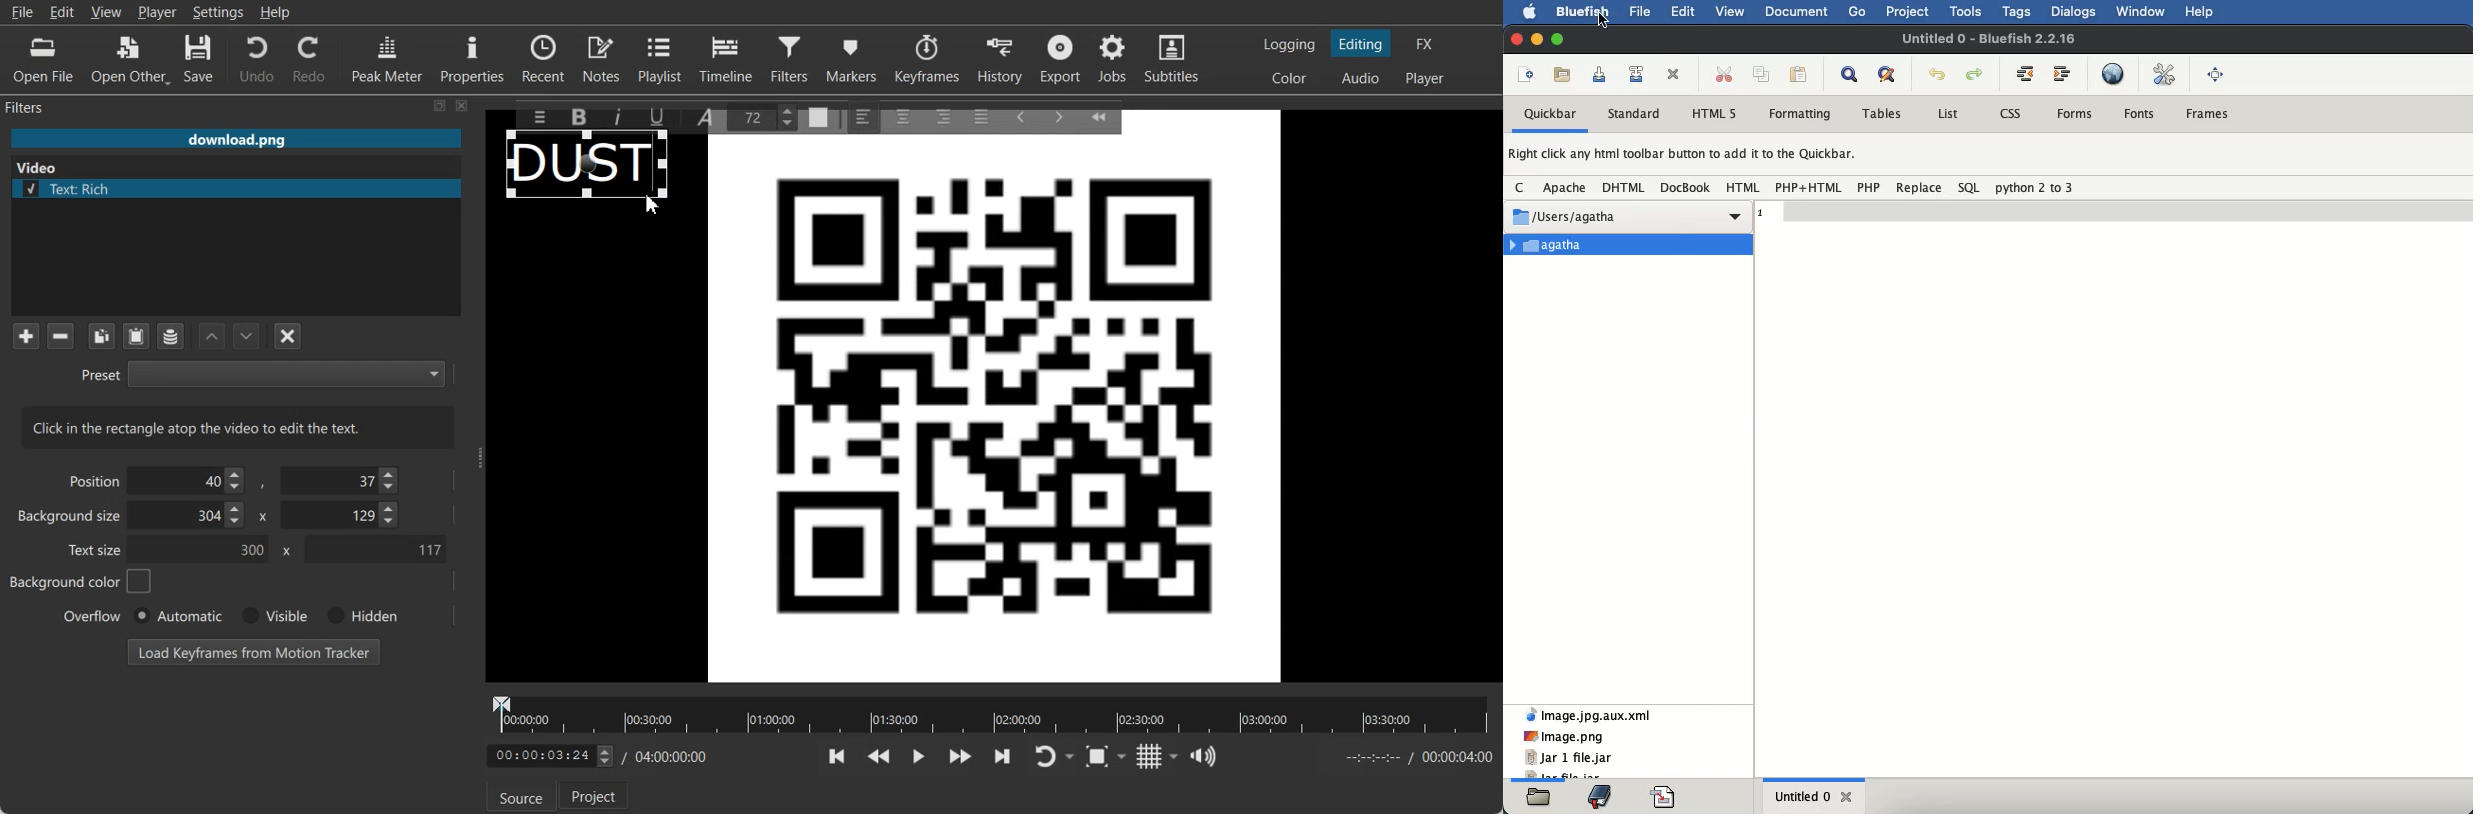 This screenshot has height=840, width=2492. Describe the element at coordinates (667, 757) in the screenshot. I see `Timing ` at that location.